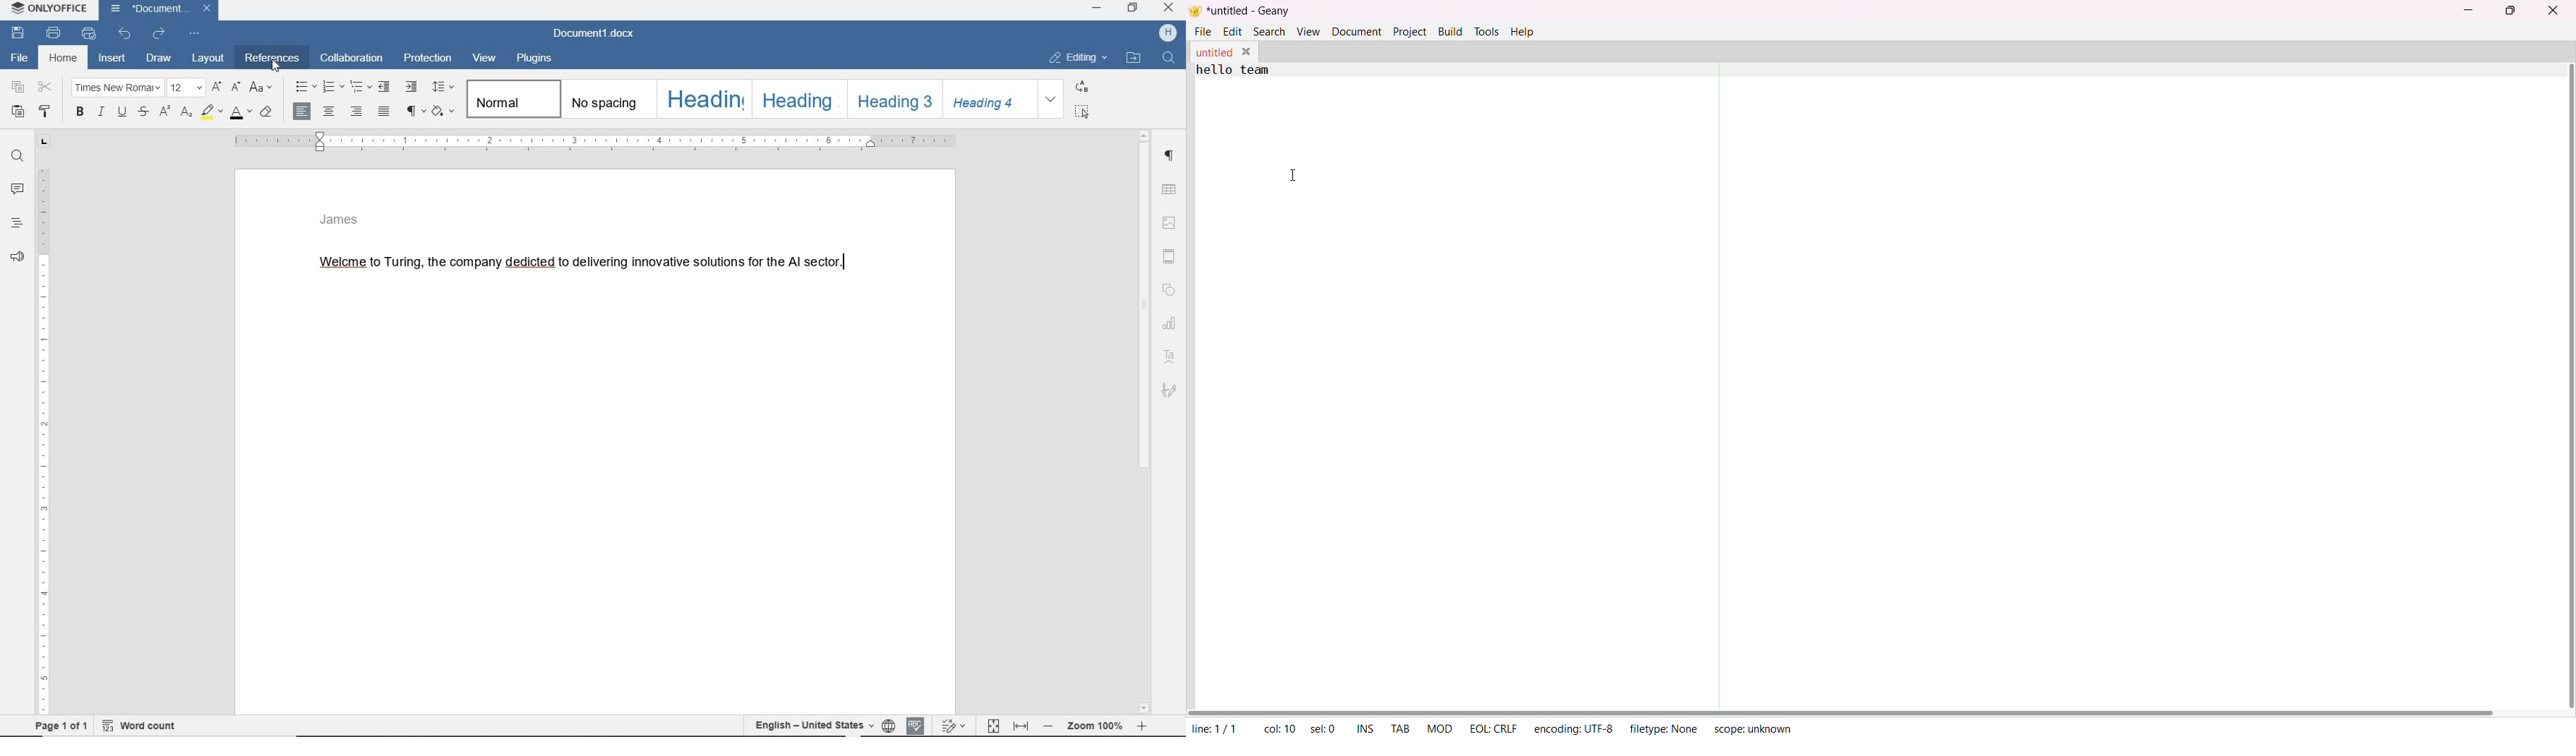 This screenshot has height=756, width=2576. What do you see at coordinates (412, 87) in the screenshot?
I see `increase indent` at bounding box center [412, 87].